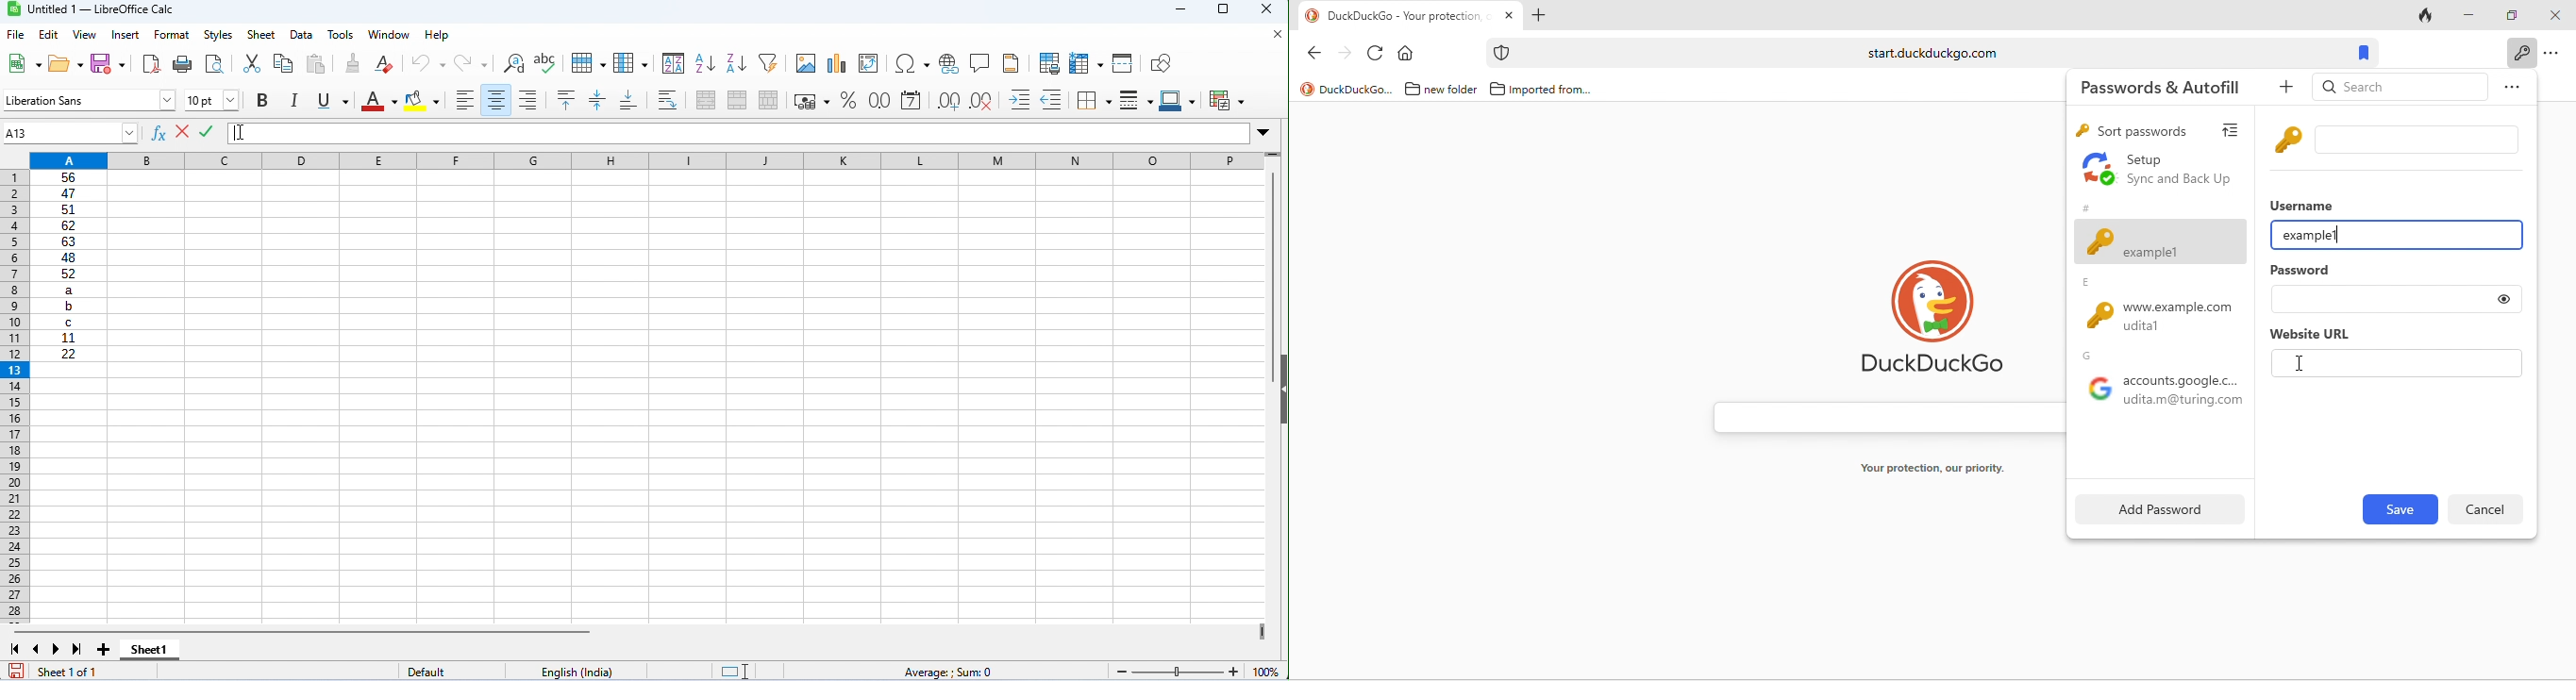 The image size is (2576, 700). I want to click on insert special characters, so click(912, 64).